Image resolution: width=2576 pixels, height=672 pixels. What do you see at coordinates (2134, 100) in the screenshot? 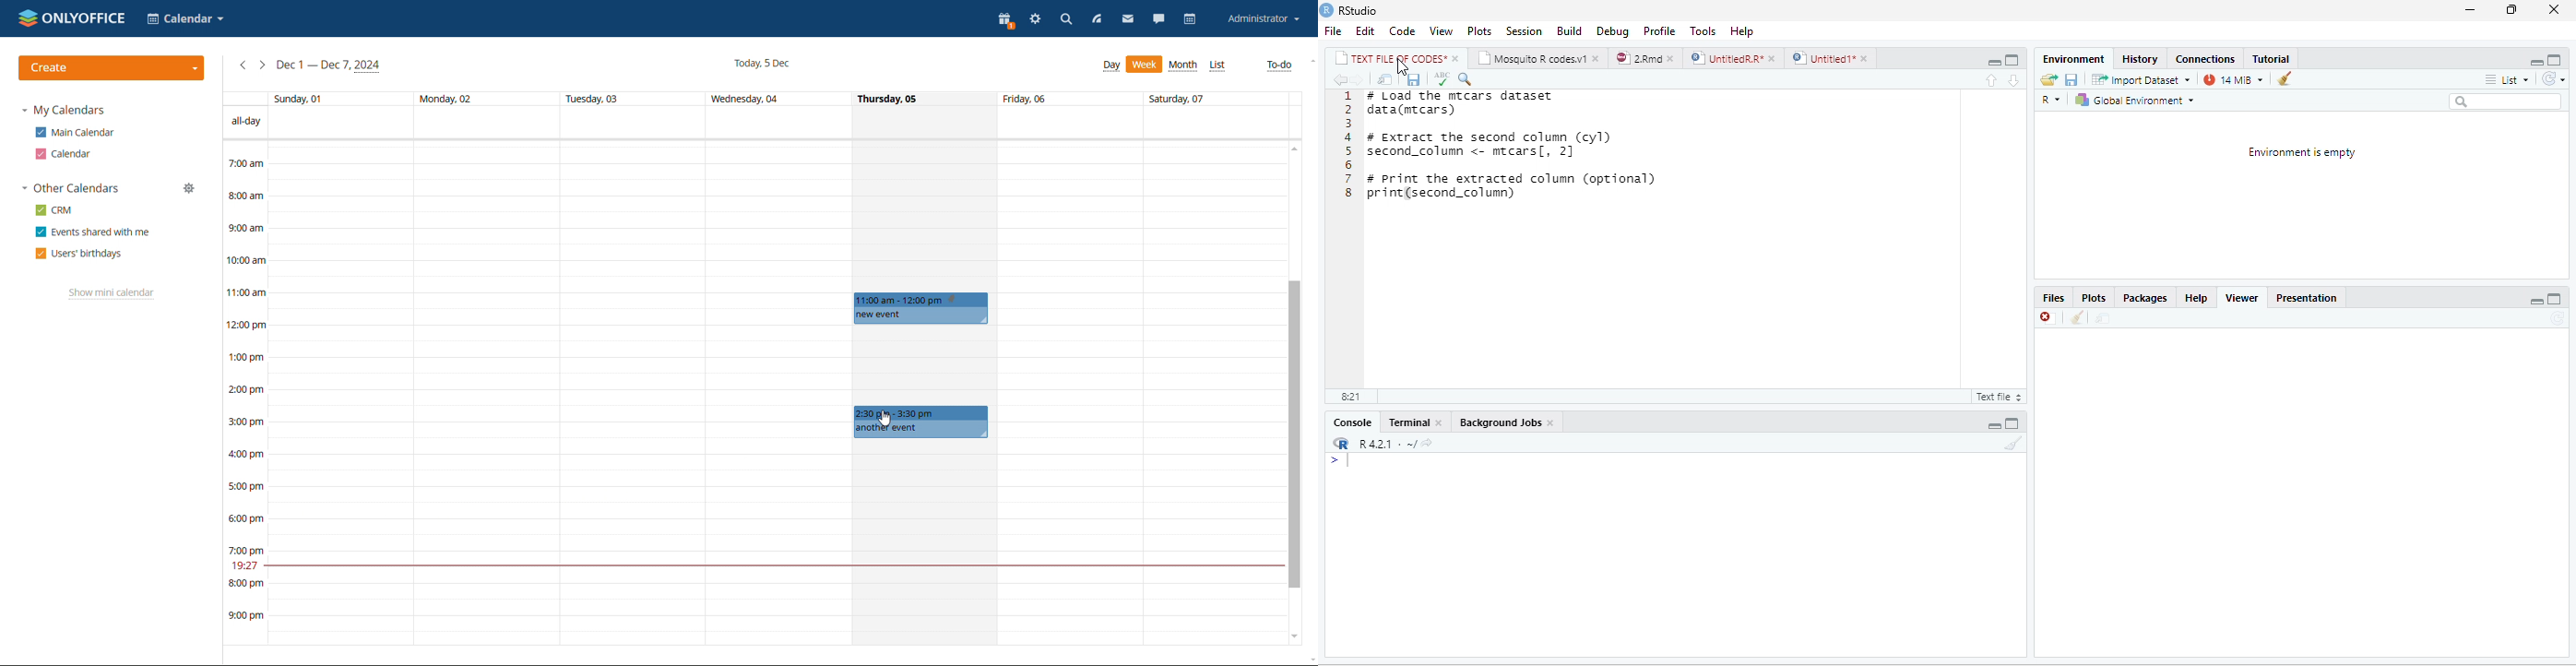
I see `| Global Environment =` at bounding box center [2134, 100].